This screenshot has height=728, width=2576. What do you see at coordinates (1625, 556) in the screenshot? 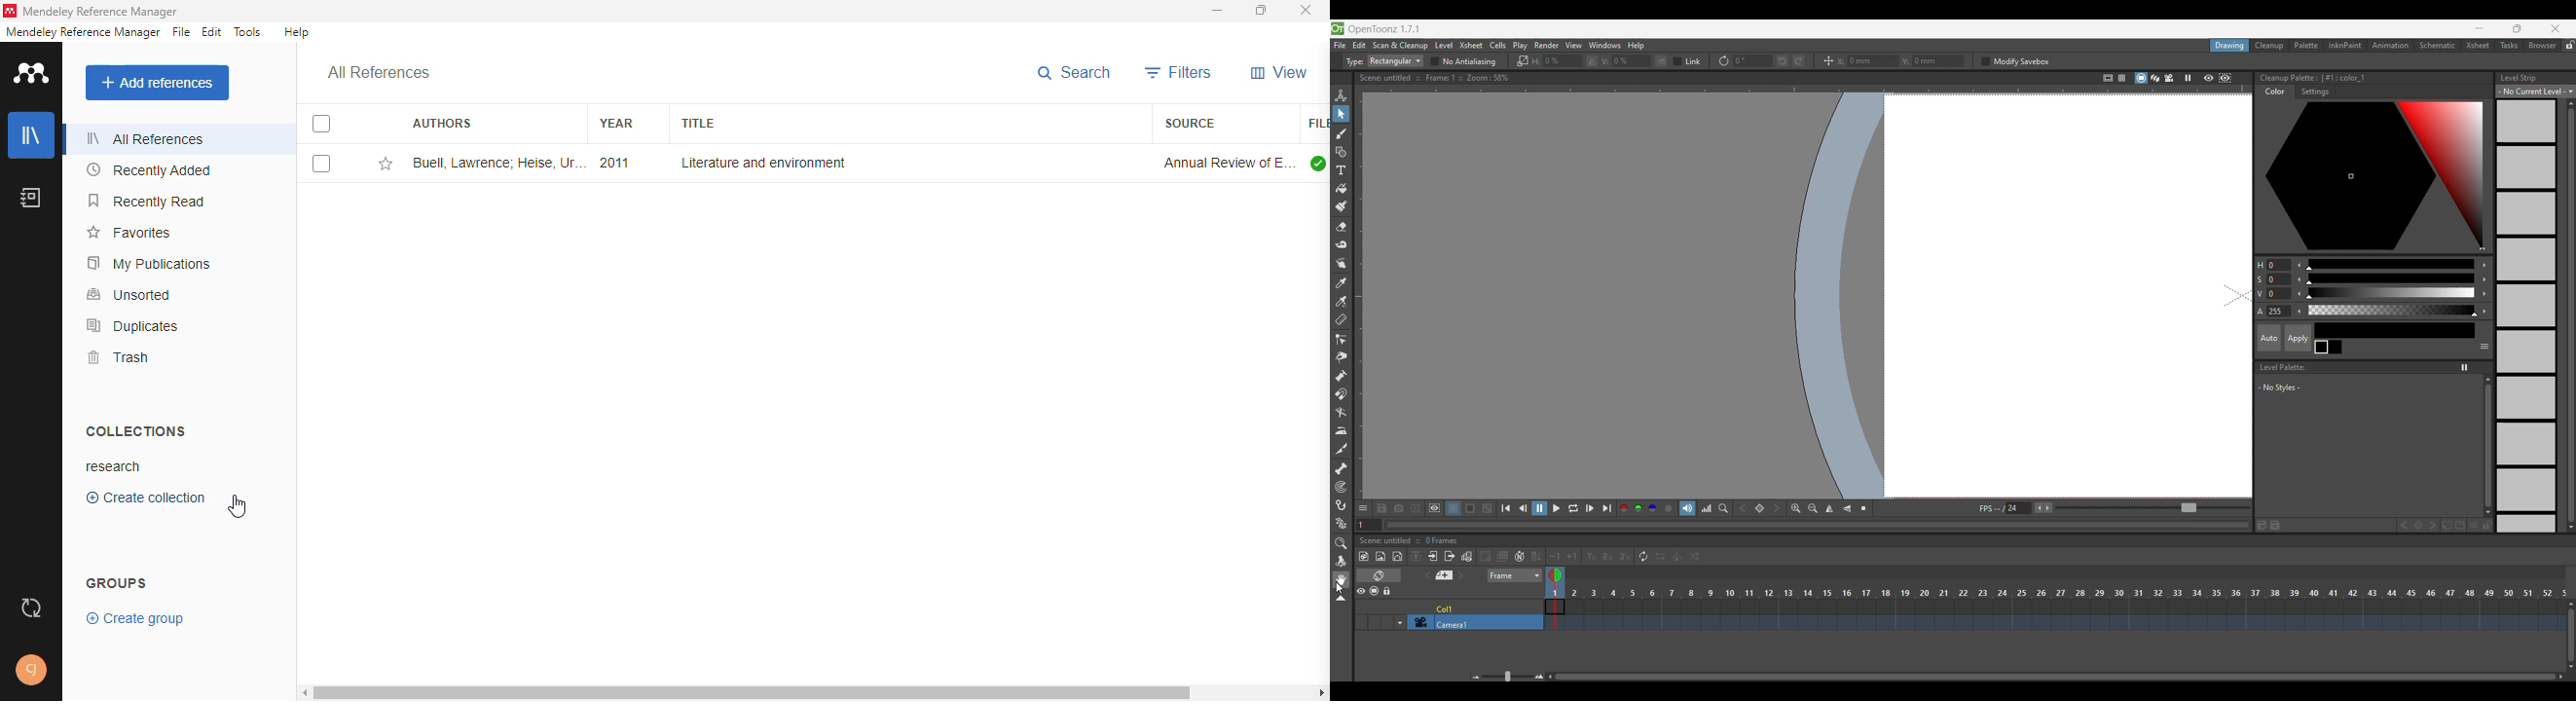
I see `Reframe on 3's` at bounding box center [1625, 556].